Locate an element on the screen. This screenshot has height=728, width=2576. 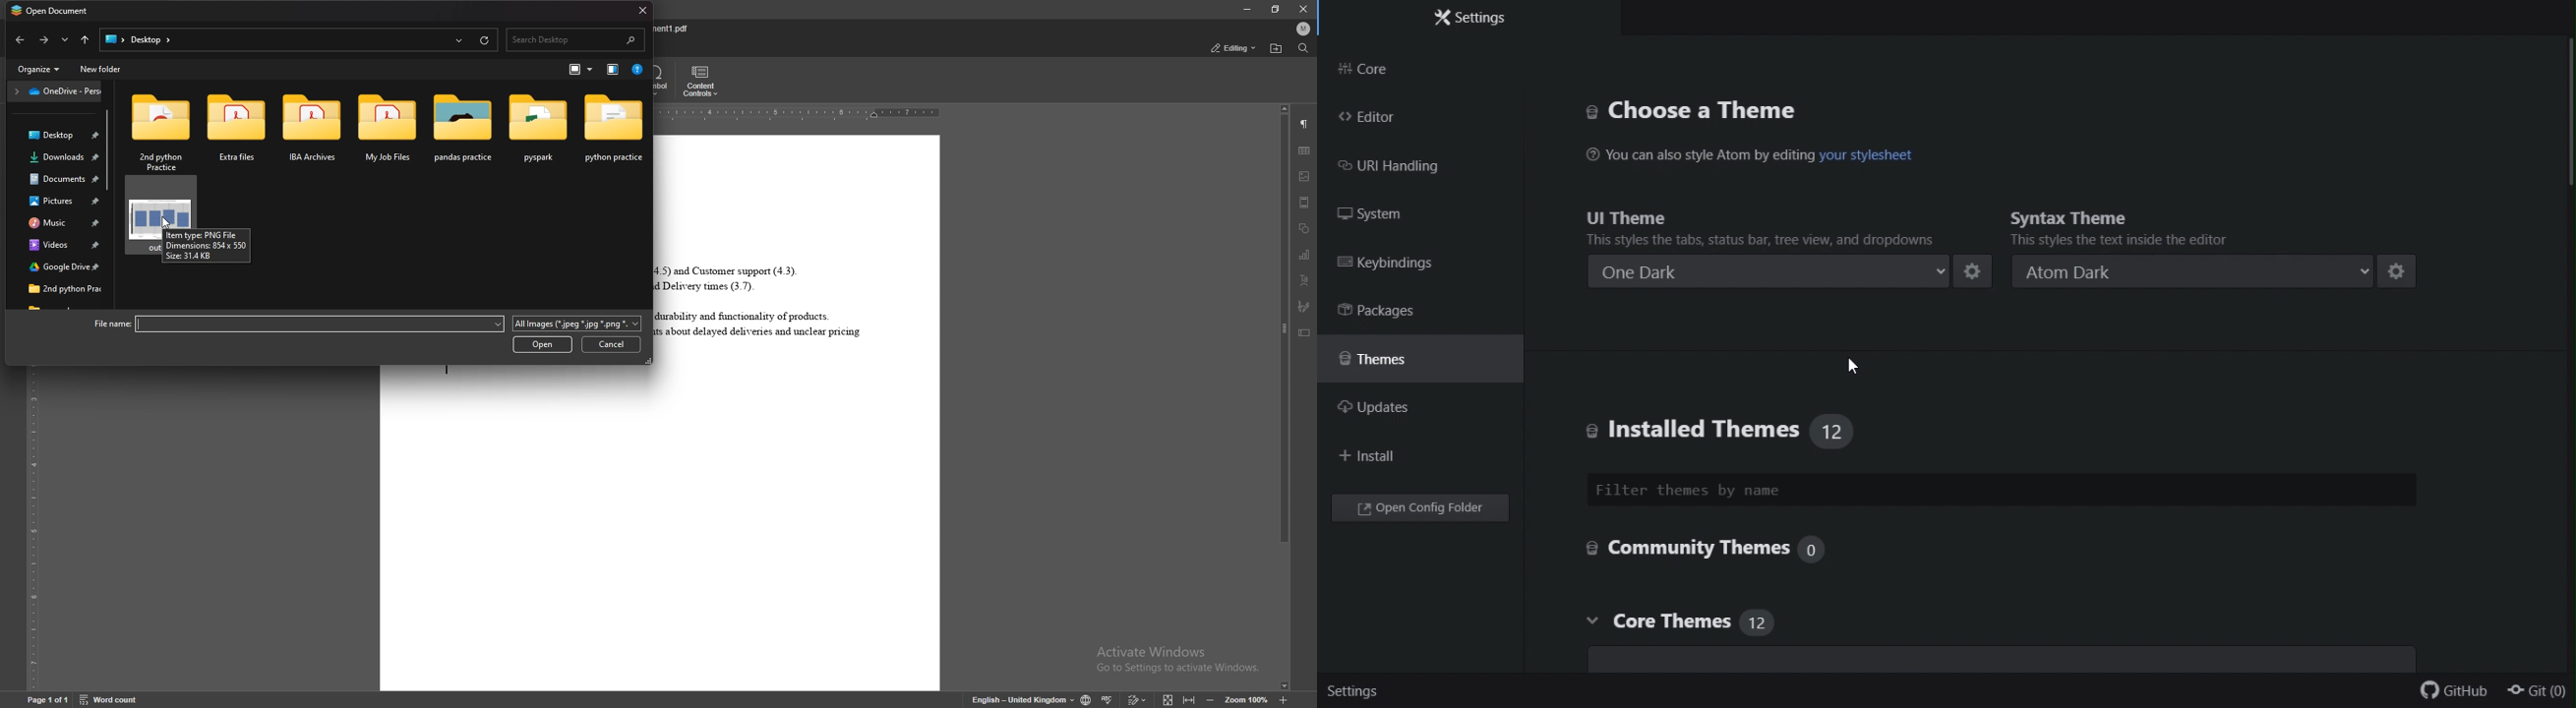
paragraph is located at coordinates (1305, 124).